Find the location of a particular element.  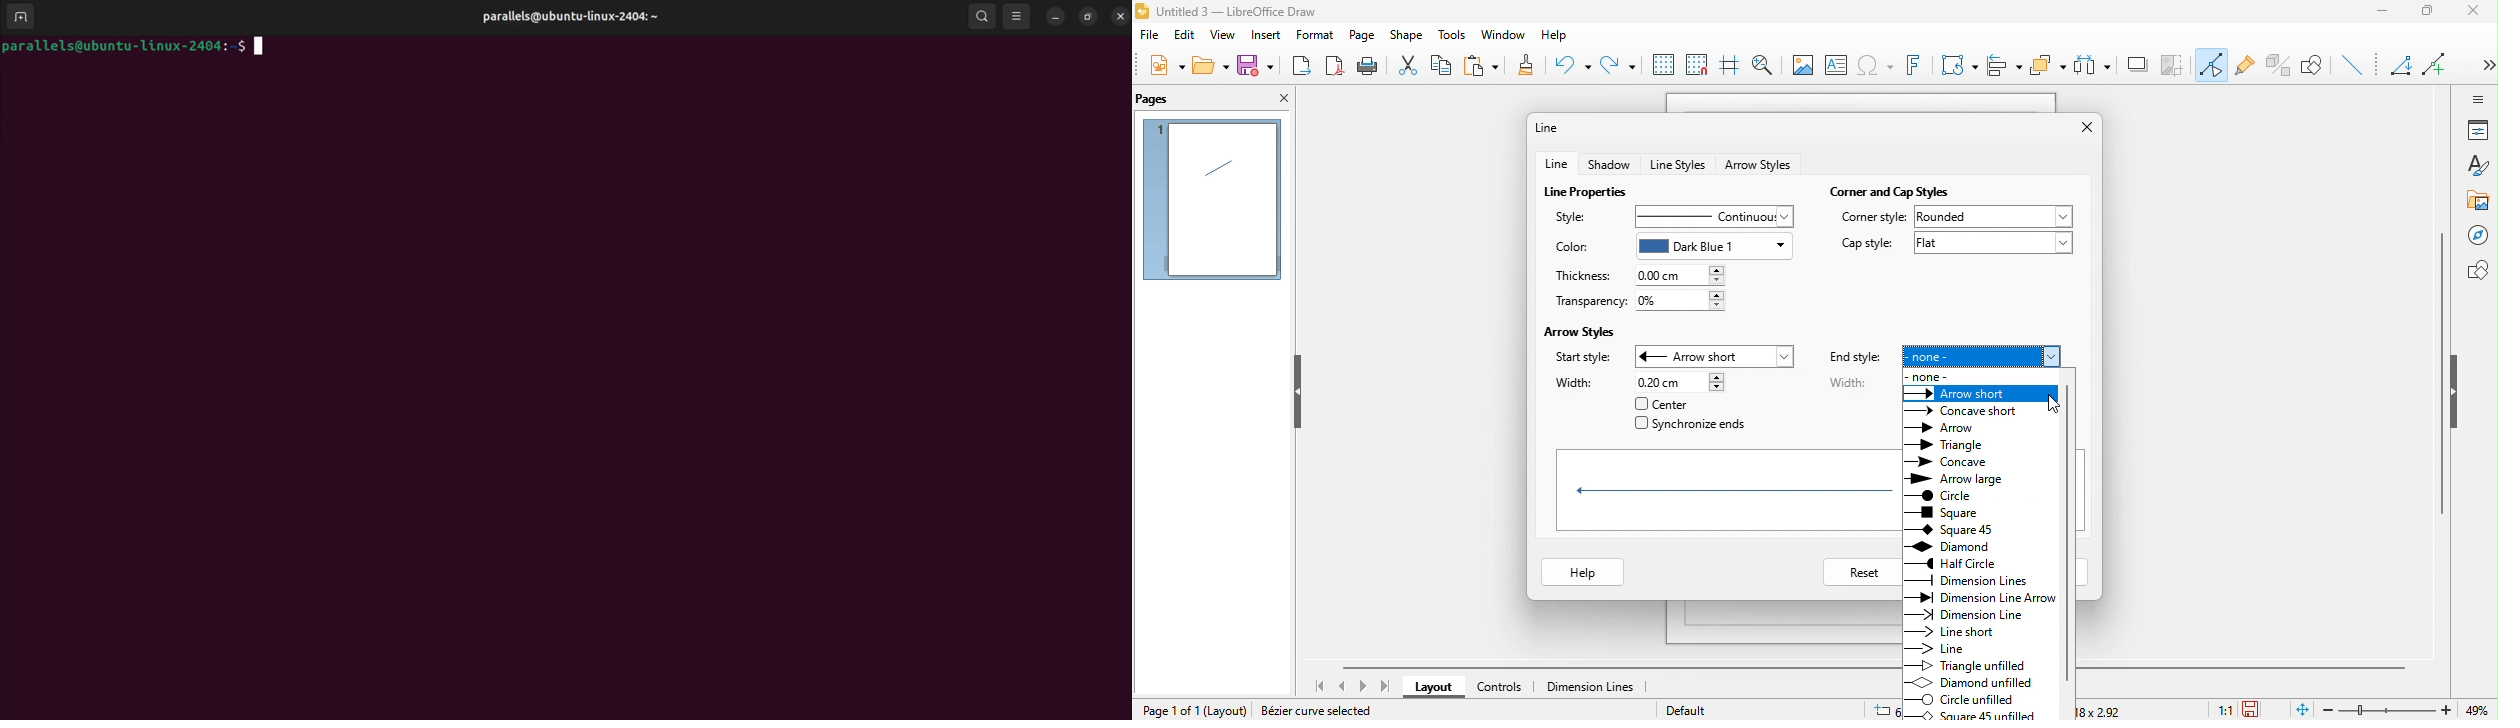

horizontal scroll bar is located at coordinates (1617, 666).